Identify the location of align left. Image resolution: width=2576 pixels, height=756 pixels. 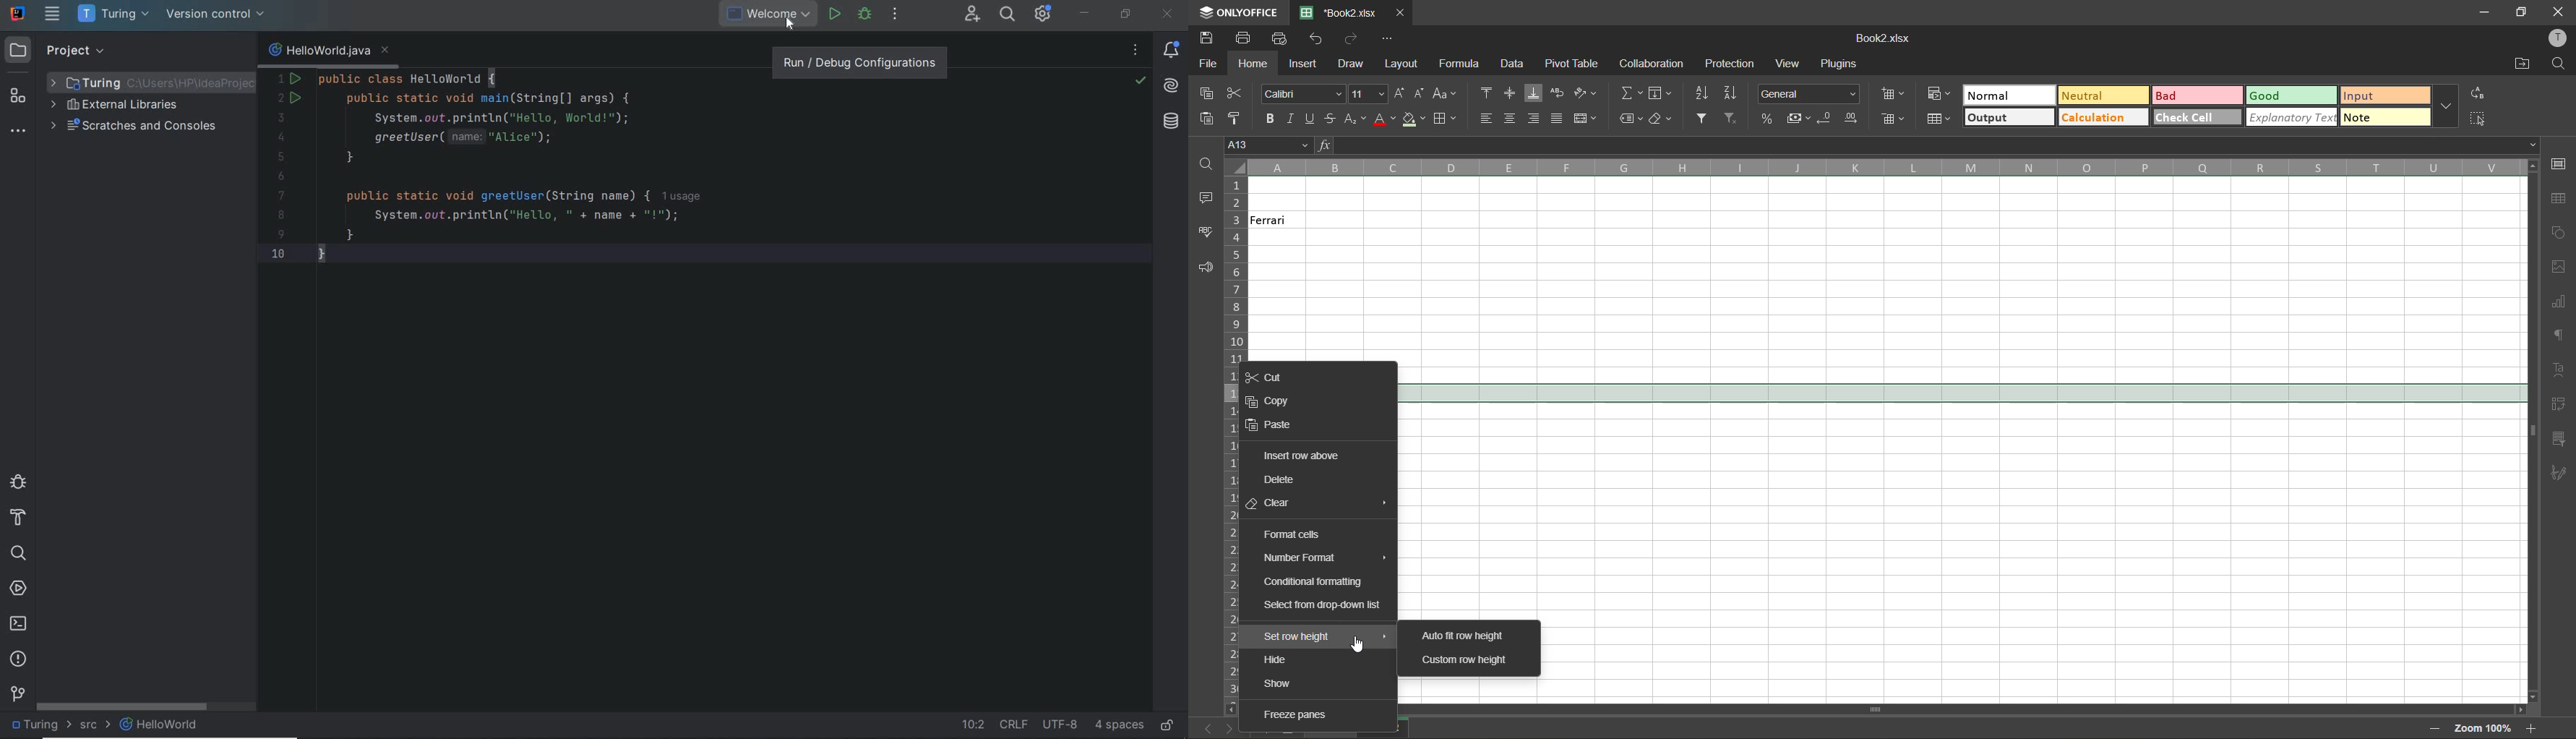
(1490, 119).